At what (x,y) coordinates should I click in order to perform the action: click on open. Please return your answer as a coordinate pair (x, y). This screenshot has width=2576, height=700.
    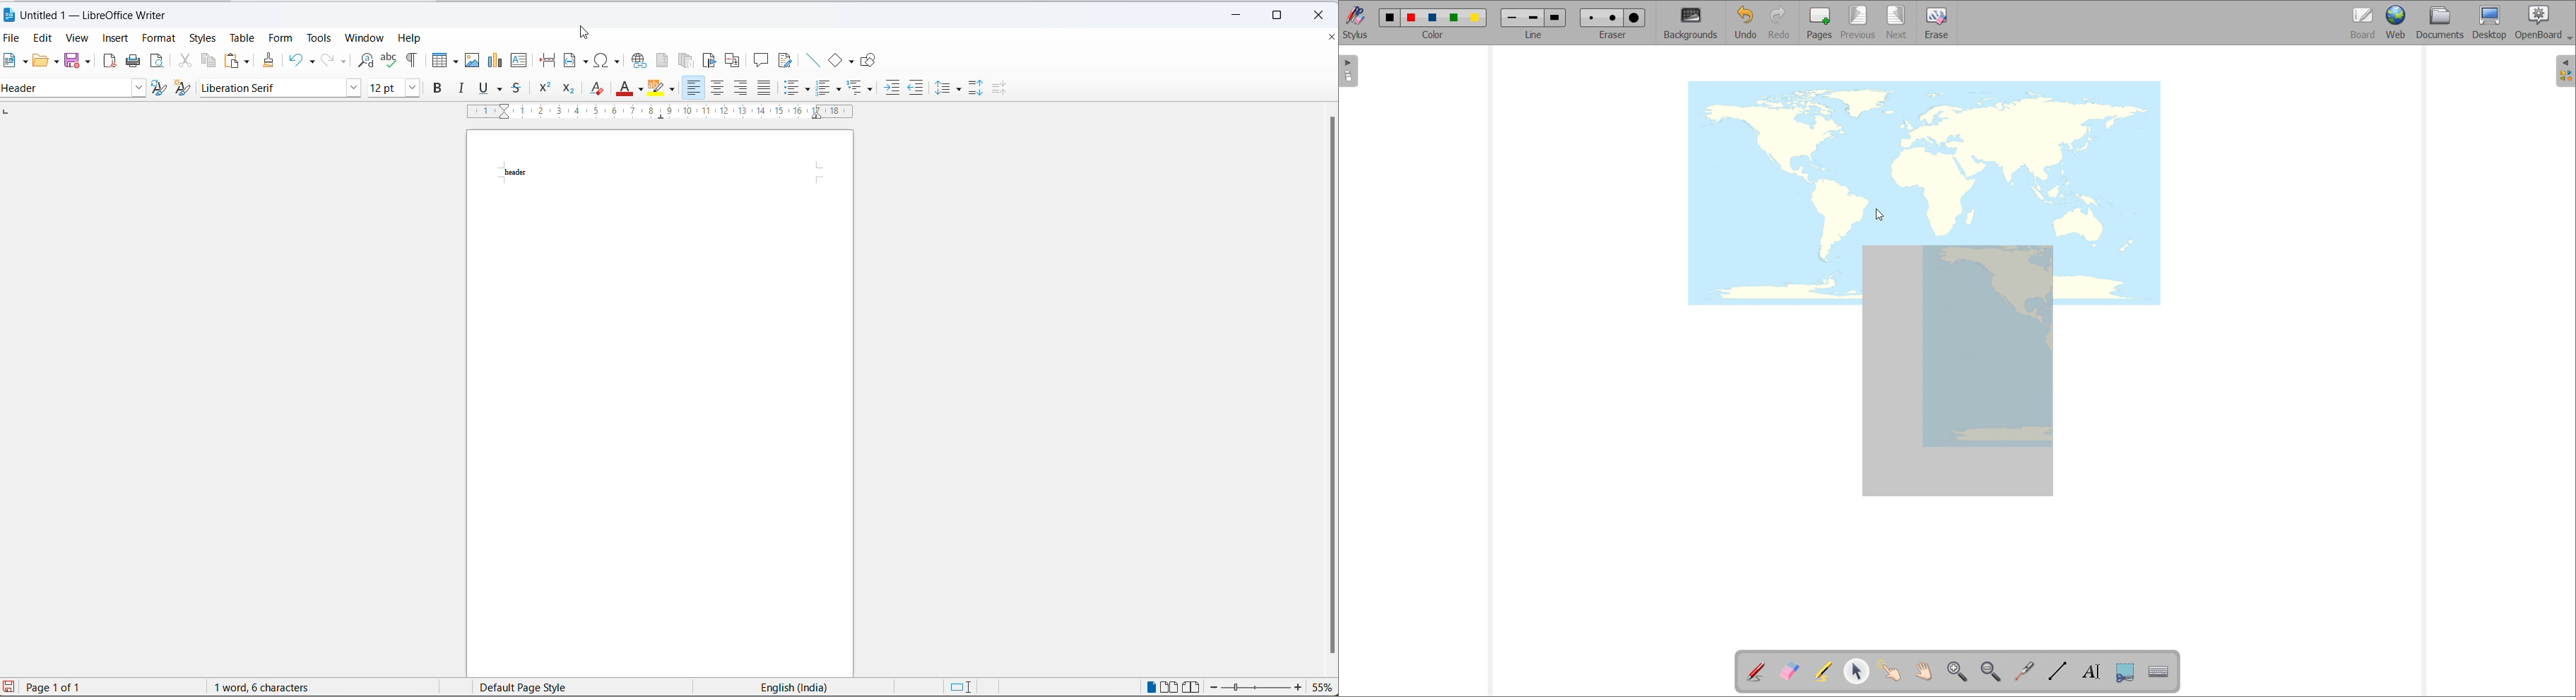
    Looking at the image, I should click on (40, 62).